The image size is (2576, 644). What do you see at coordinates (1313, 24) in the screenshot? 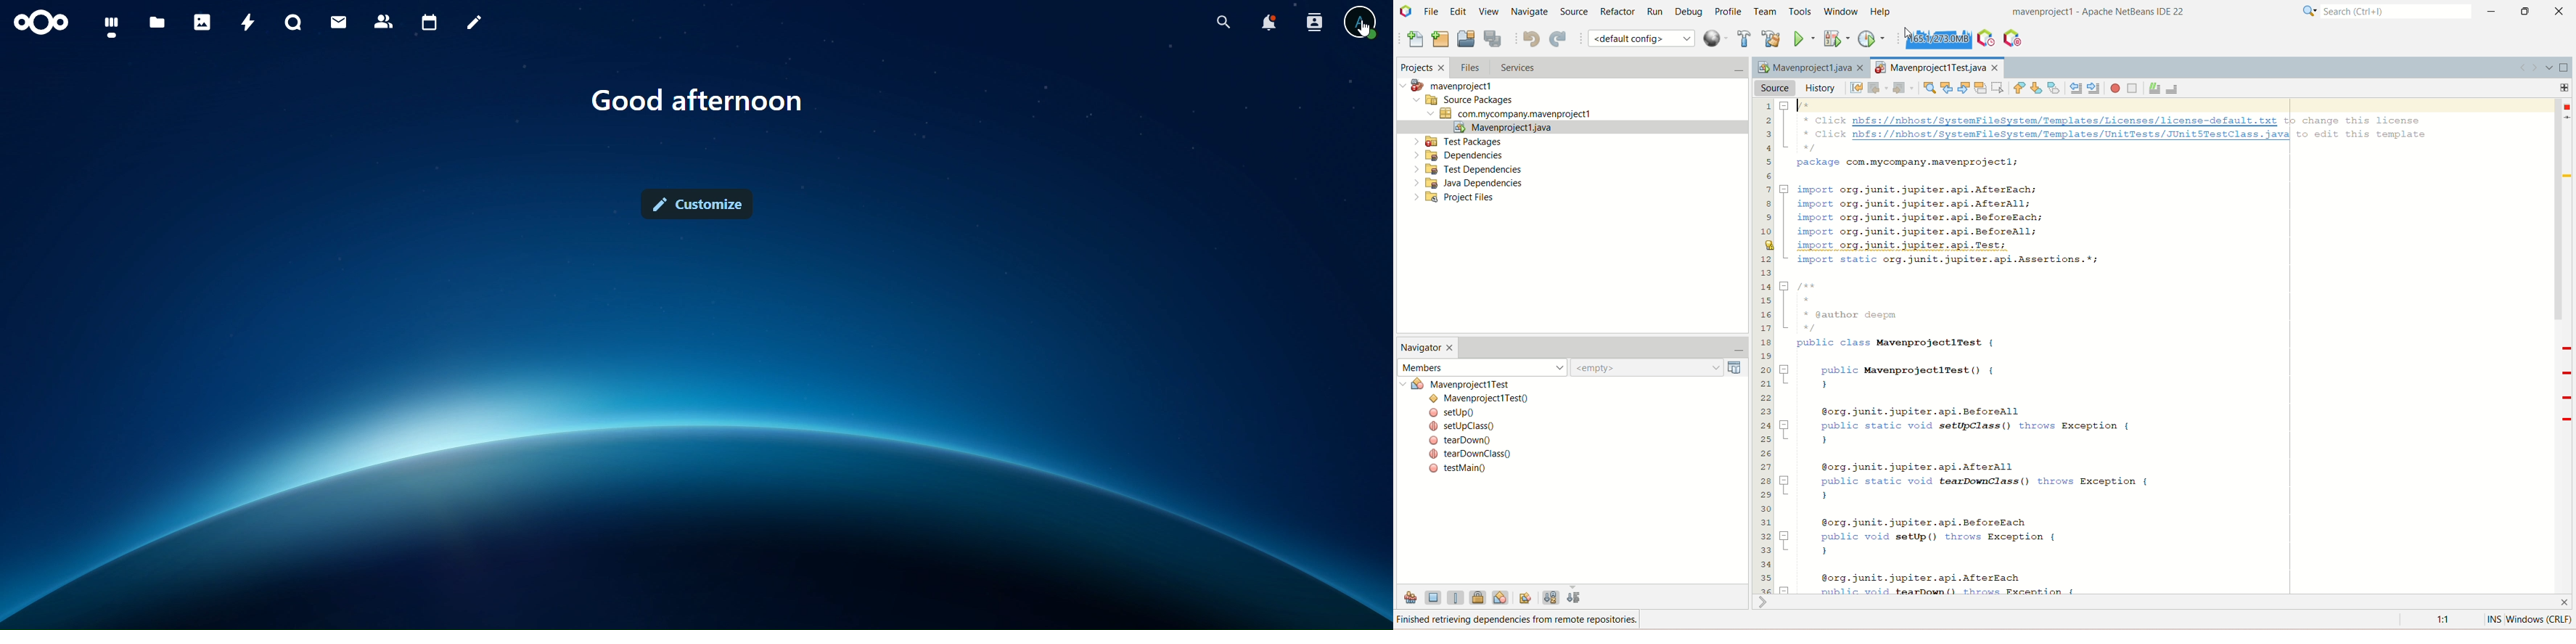
I see `search contacts` at bounding box center [1313, 24].